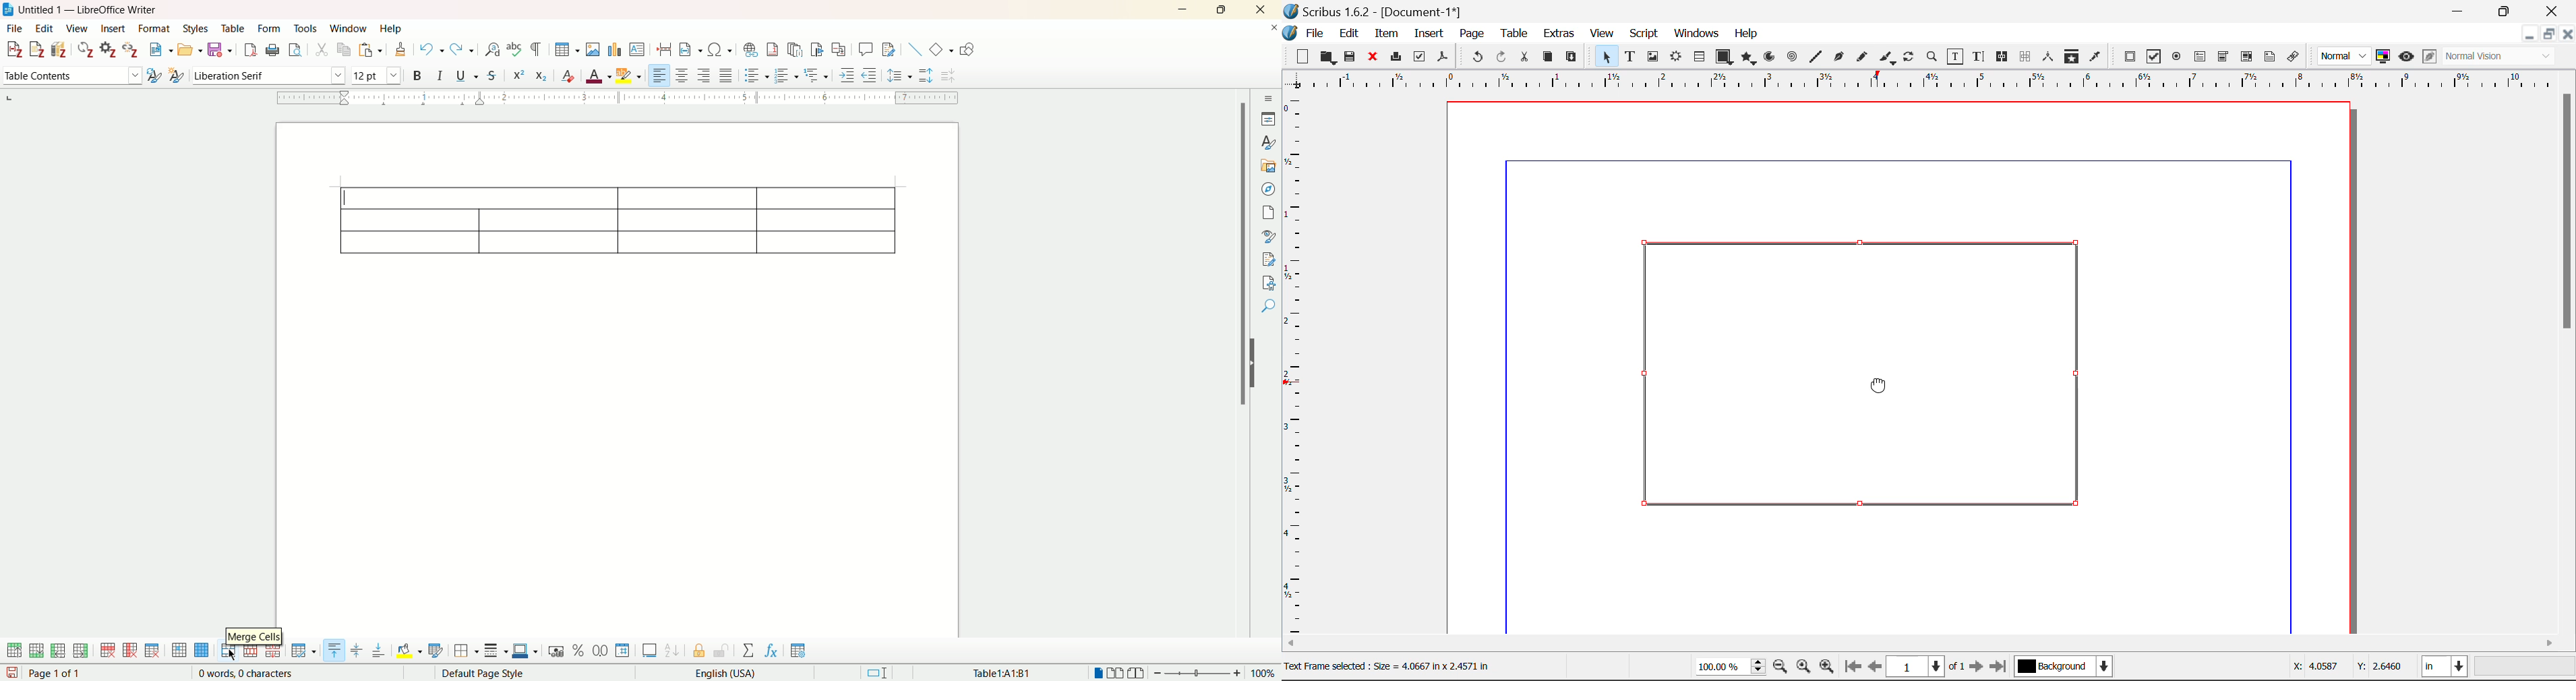 Image resolution: width=2576 pixels, height=700 pixels. I want to click on Last Page, so click(2000, 668).